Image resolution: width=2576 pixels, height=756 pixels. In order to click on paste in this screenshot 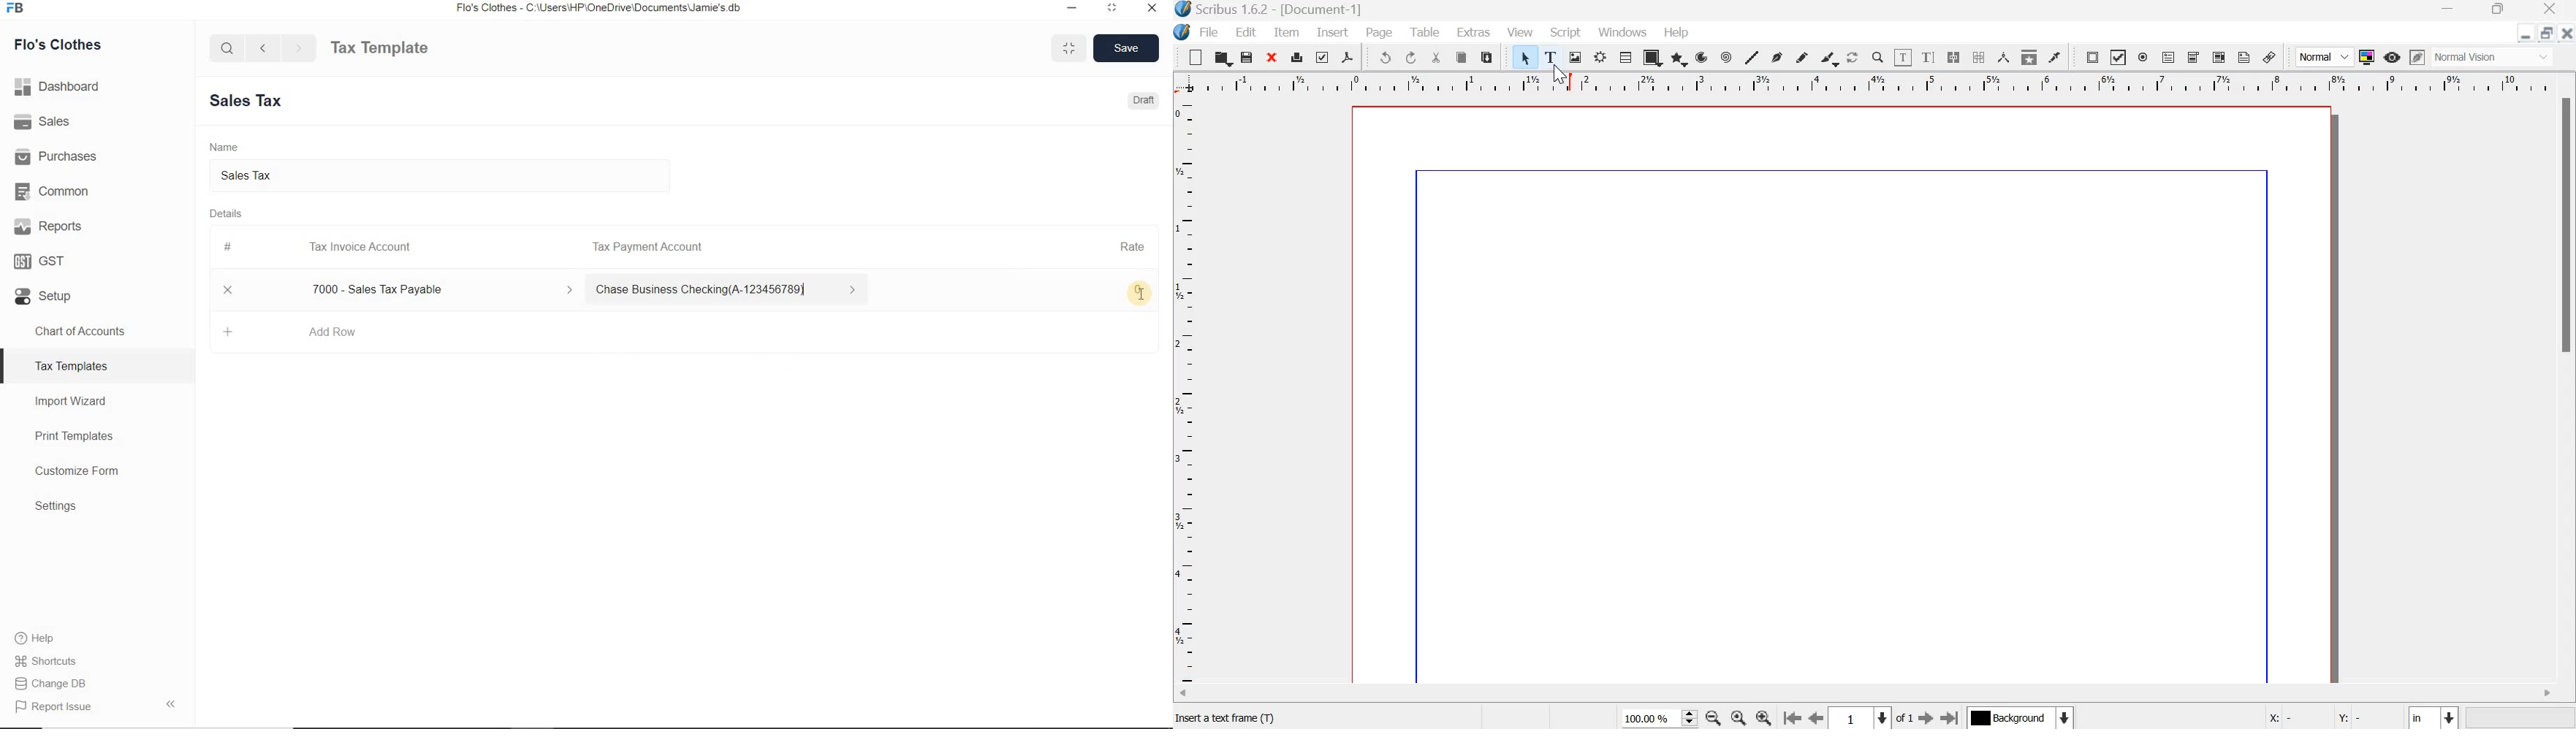, I will do `click(1487, 57)`.